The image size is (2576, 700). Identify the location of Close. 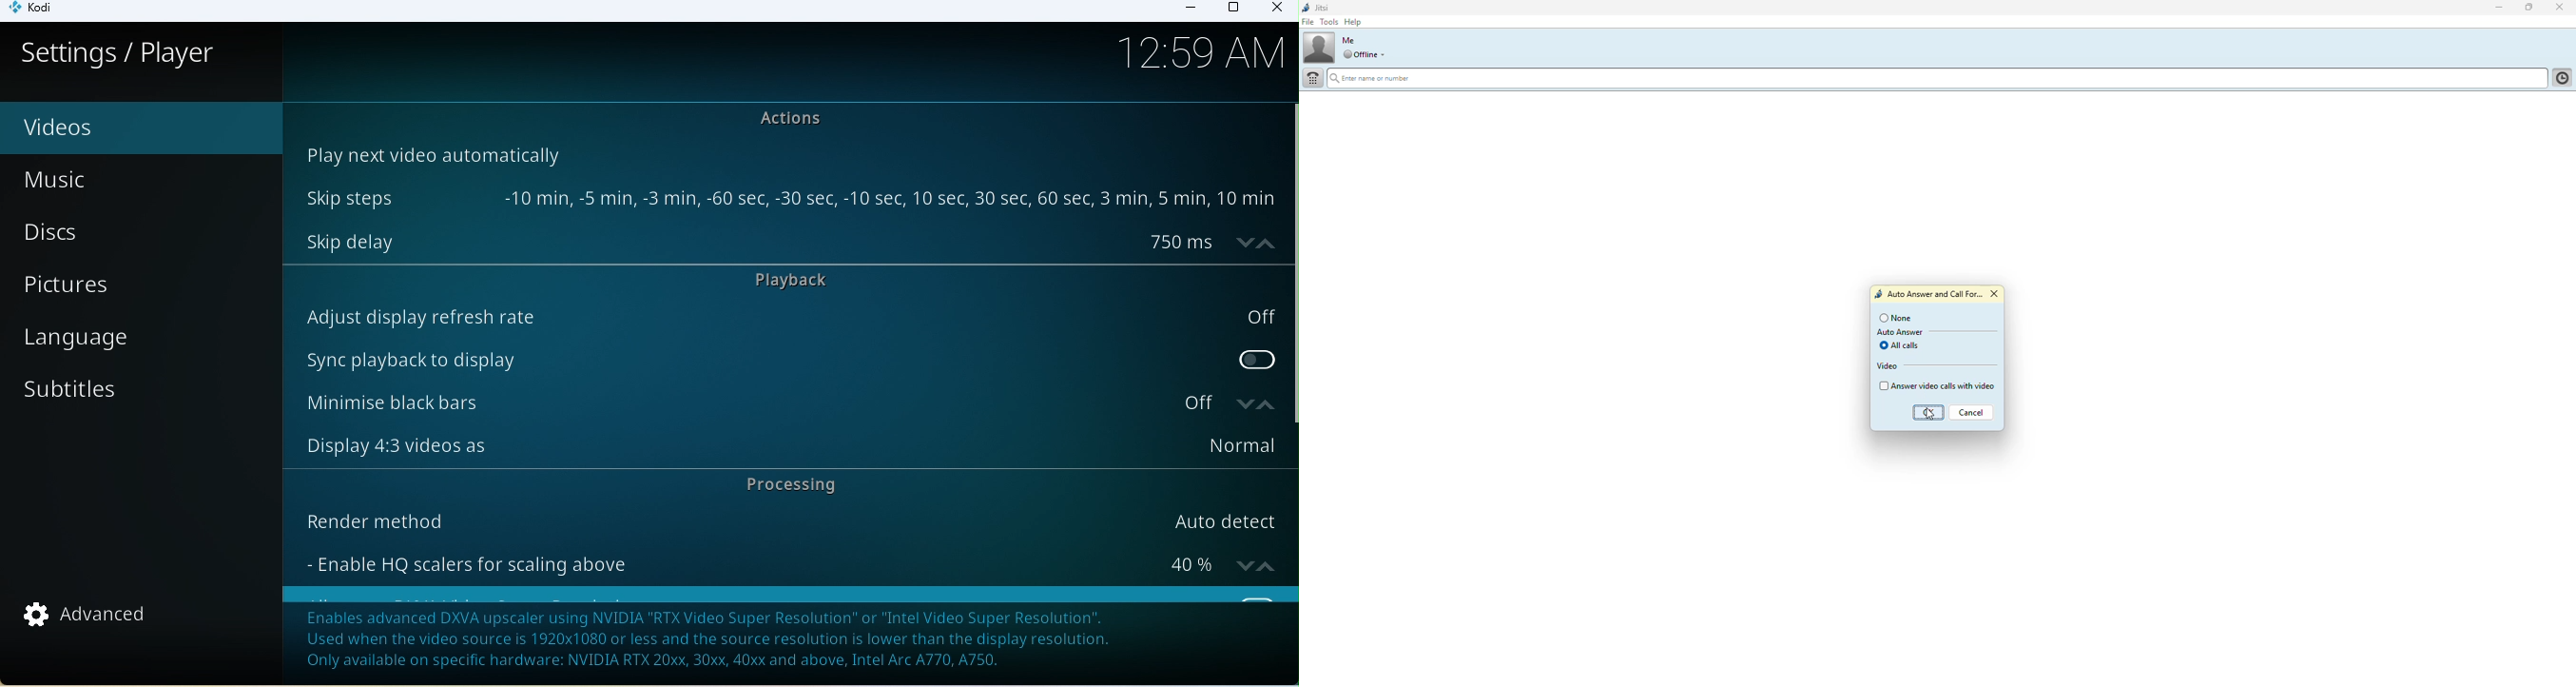
(1275, 10).